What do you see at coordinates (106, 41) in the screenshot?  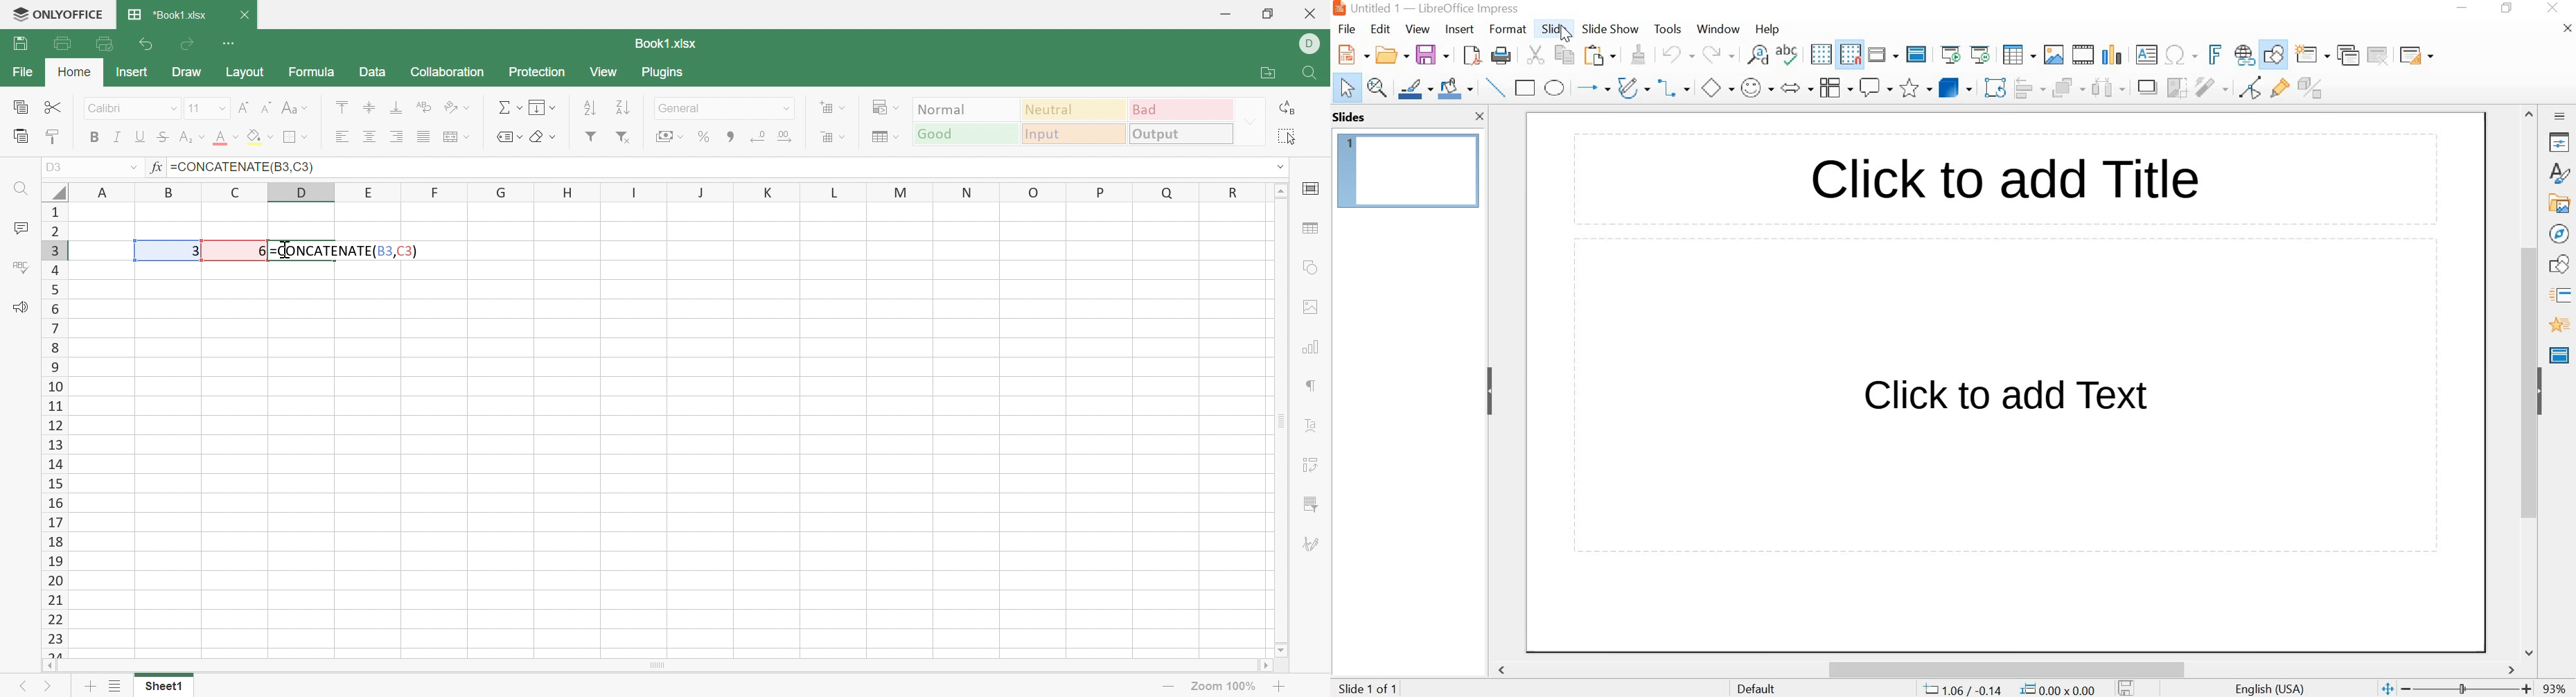 I see `Quick print` at bounding box center [106, 41].